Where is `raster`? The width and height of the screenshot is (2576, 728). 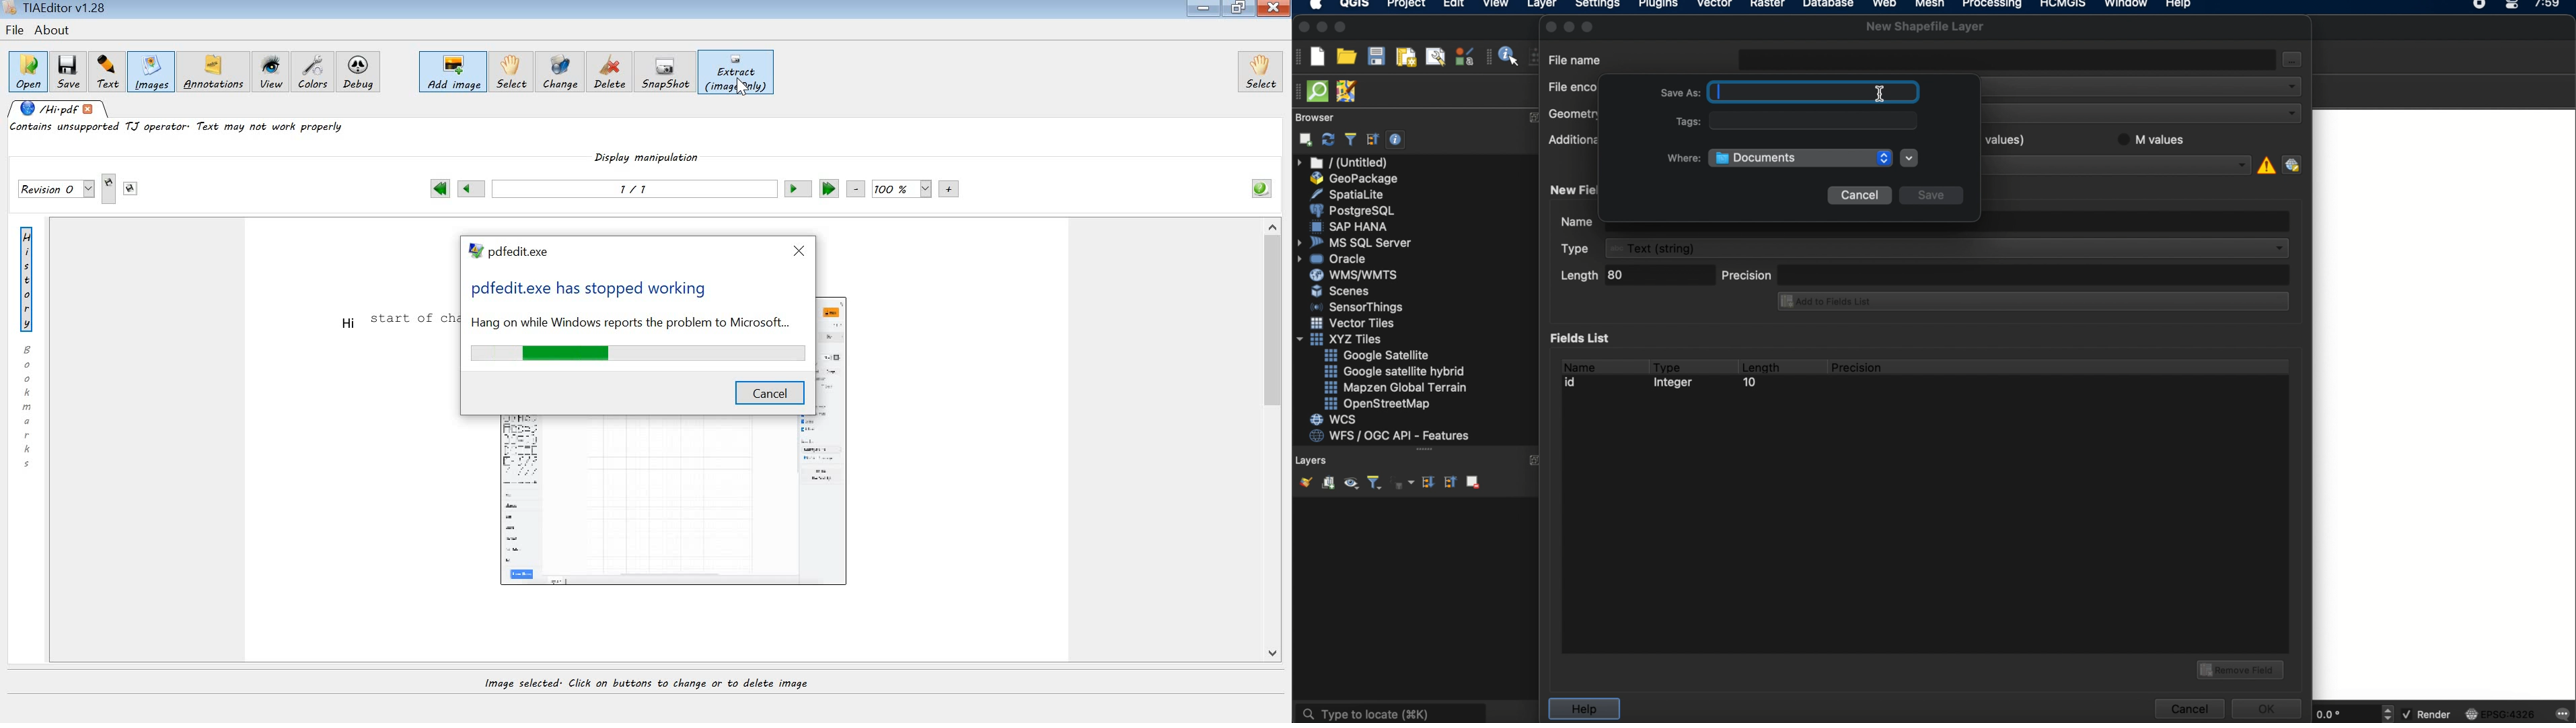 raster is located at coordinates (1766, 5).